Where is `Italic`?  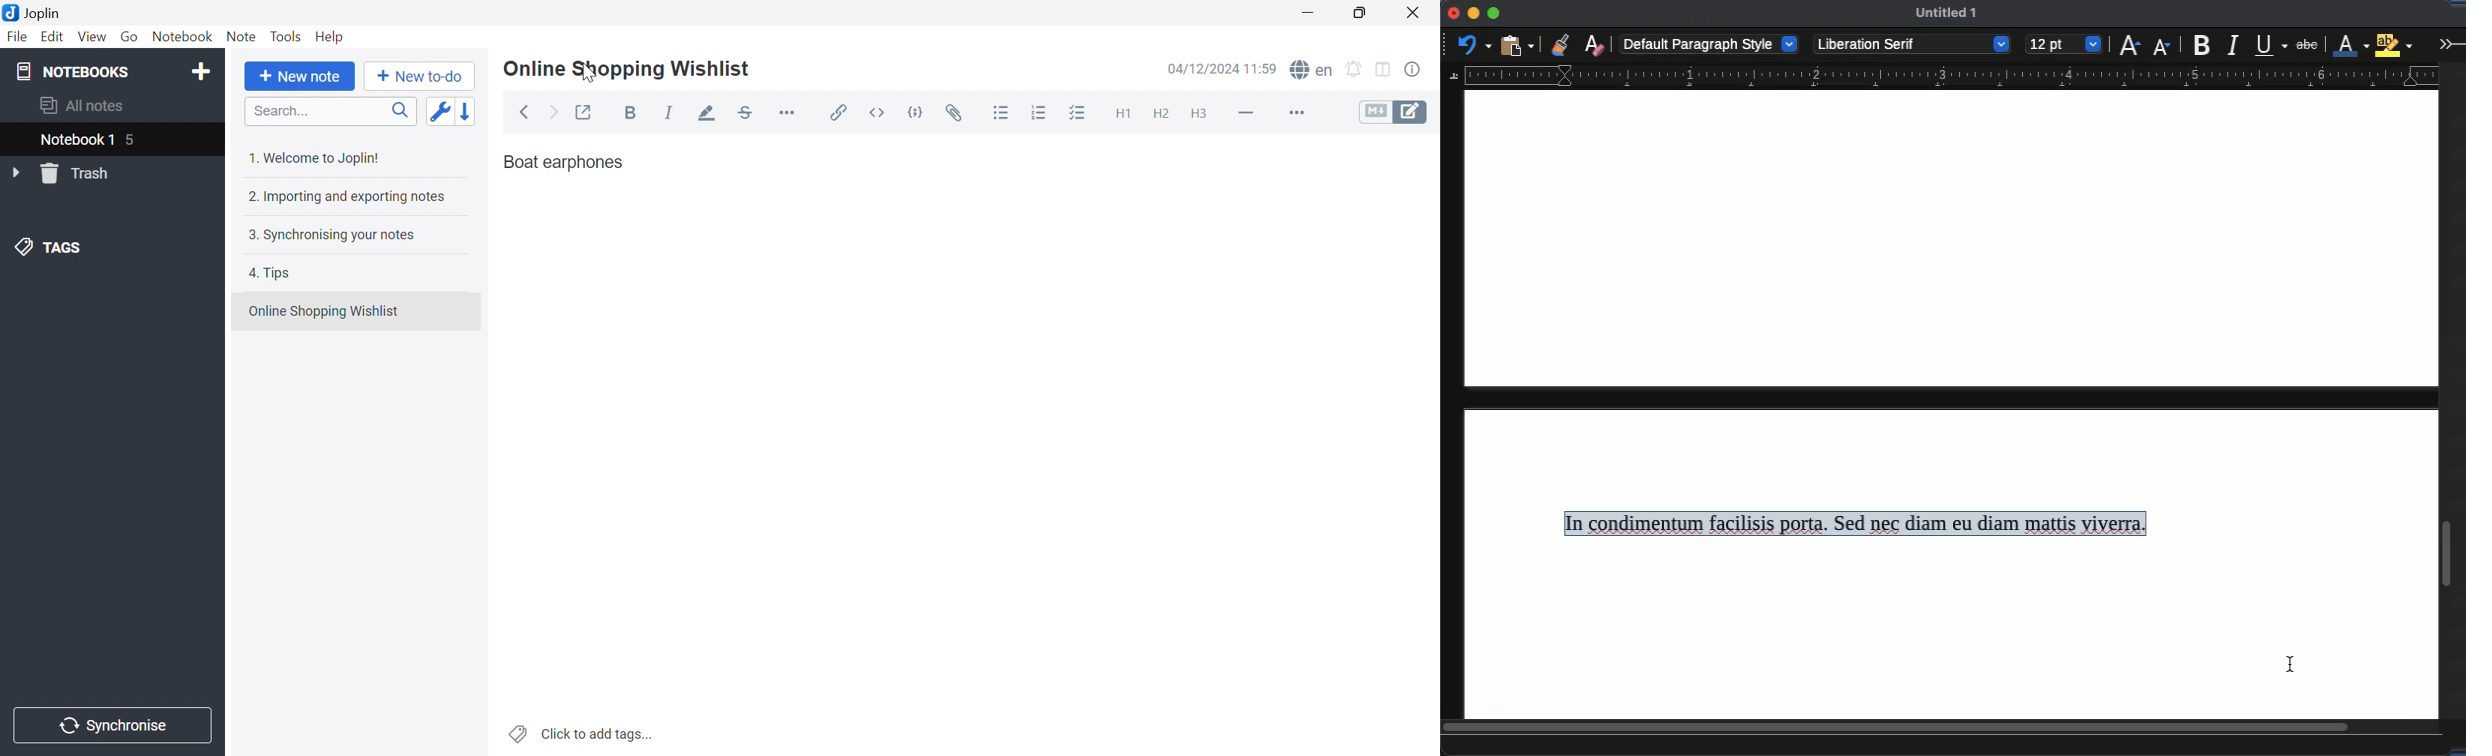 Italic is located at coordinates (669, 112).